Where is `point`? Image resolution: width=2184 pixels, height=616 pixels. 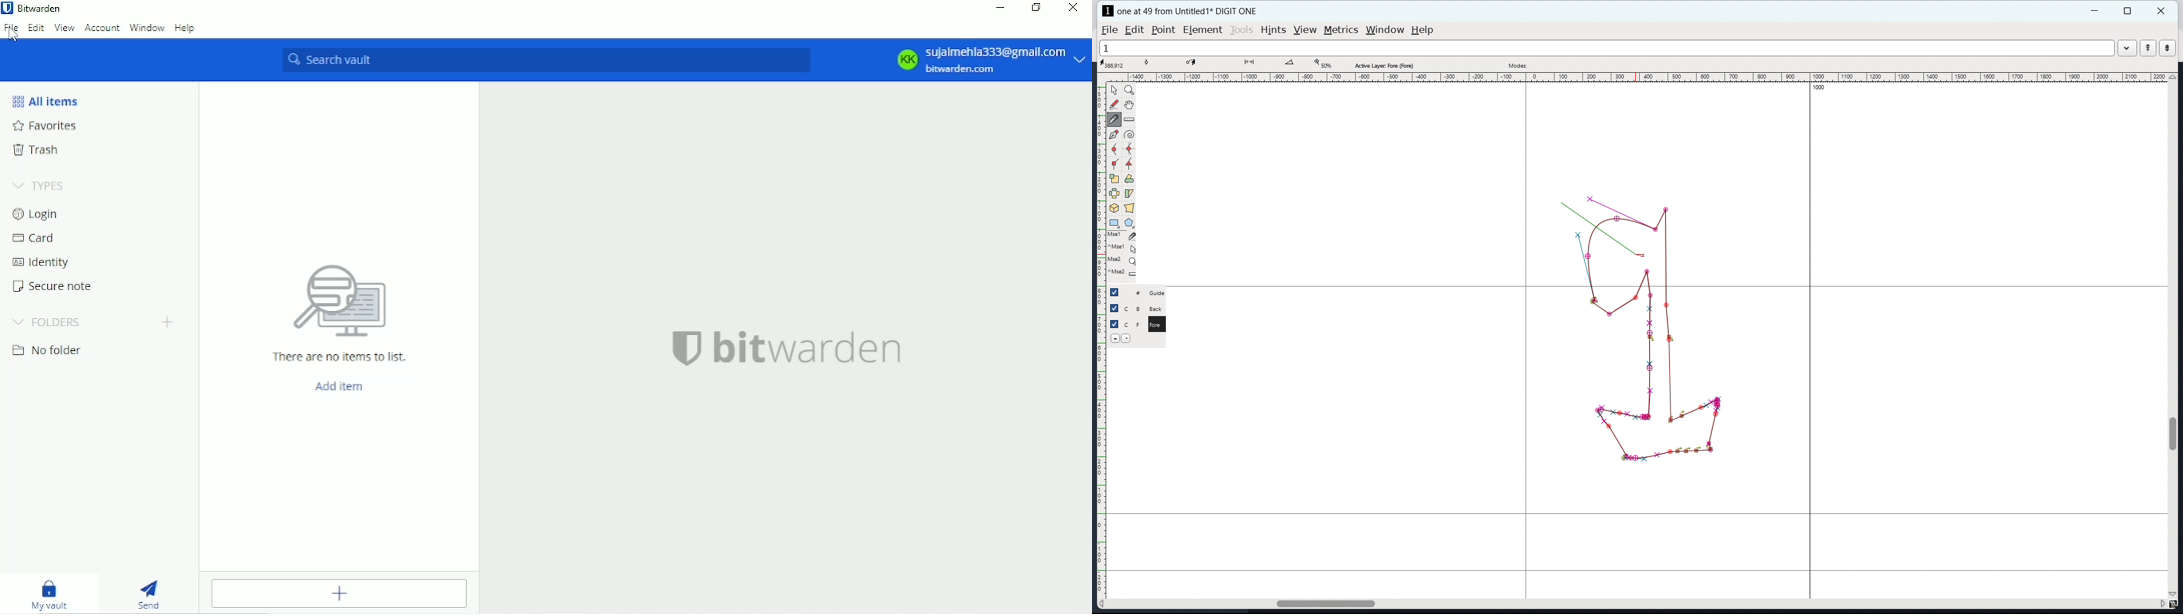
point is located at coordinates (1164, 30).